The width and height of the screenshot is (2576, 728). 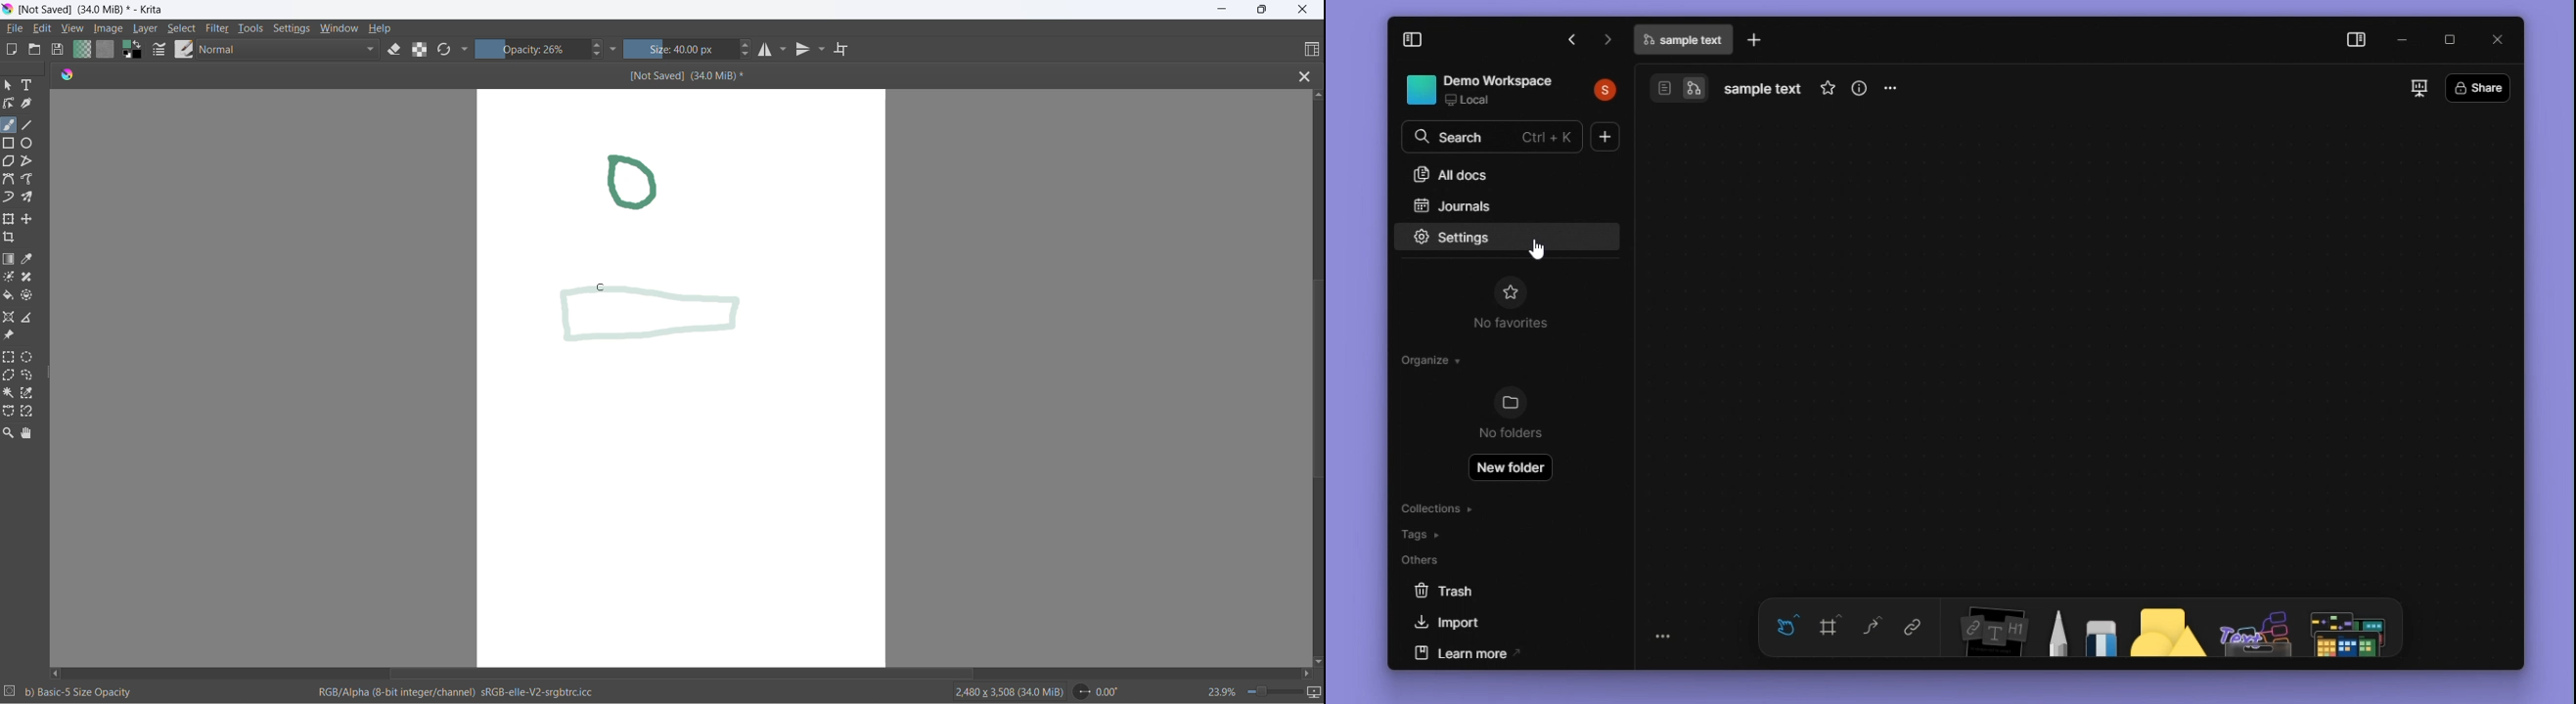 I want to click on new tab, so click(x=1757, y=40).